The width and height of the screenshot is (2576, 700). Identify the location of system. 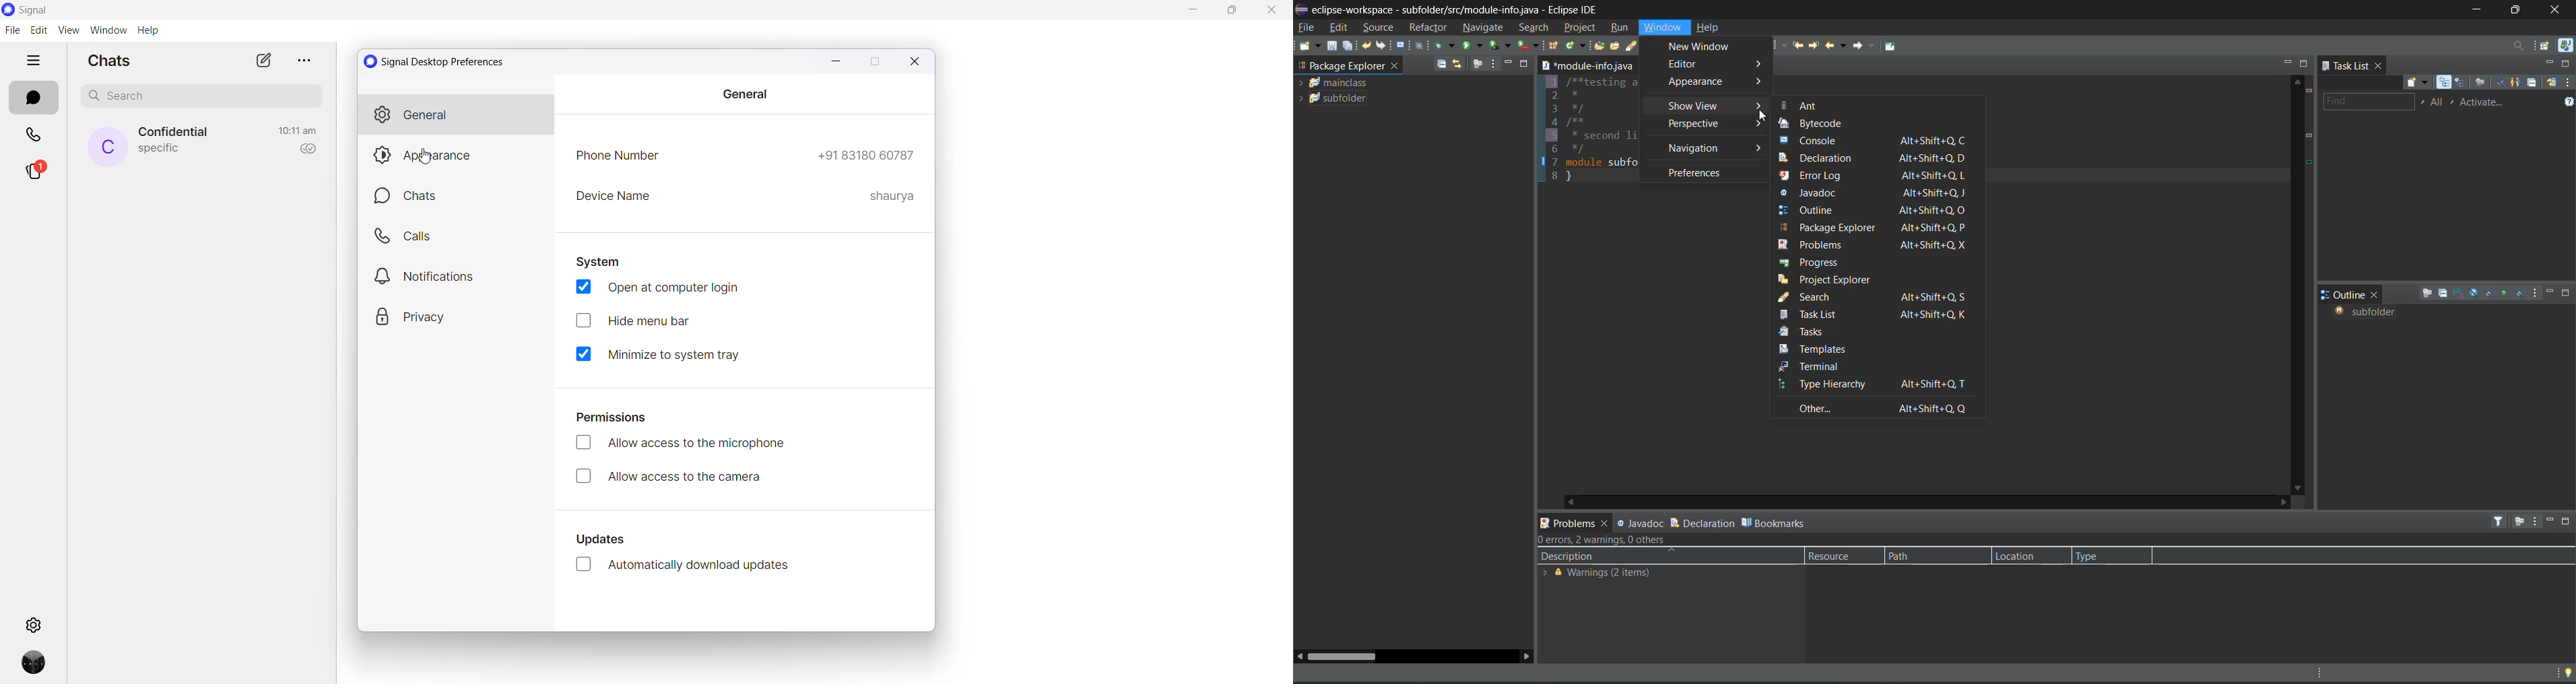
(599, 263).